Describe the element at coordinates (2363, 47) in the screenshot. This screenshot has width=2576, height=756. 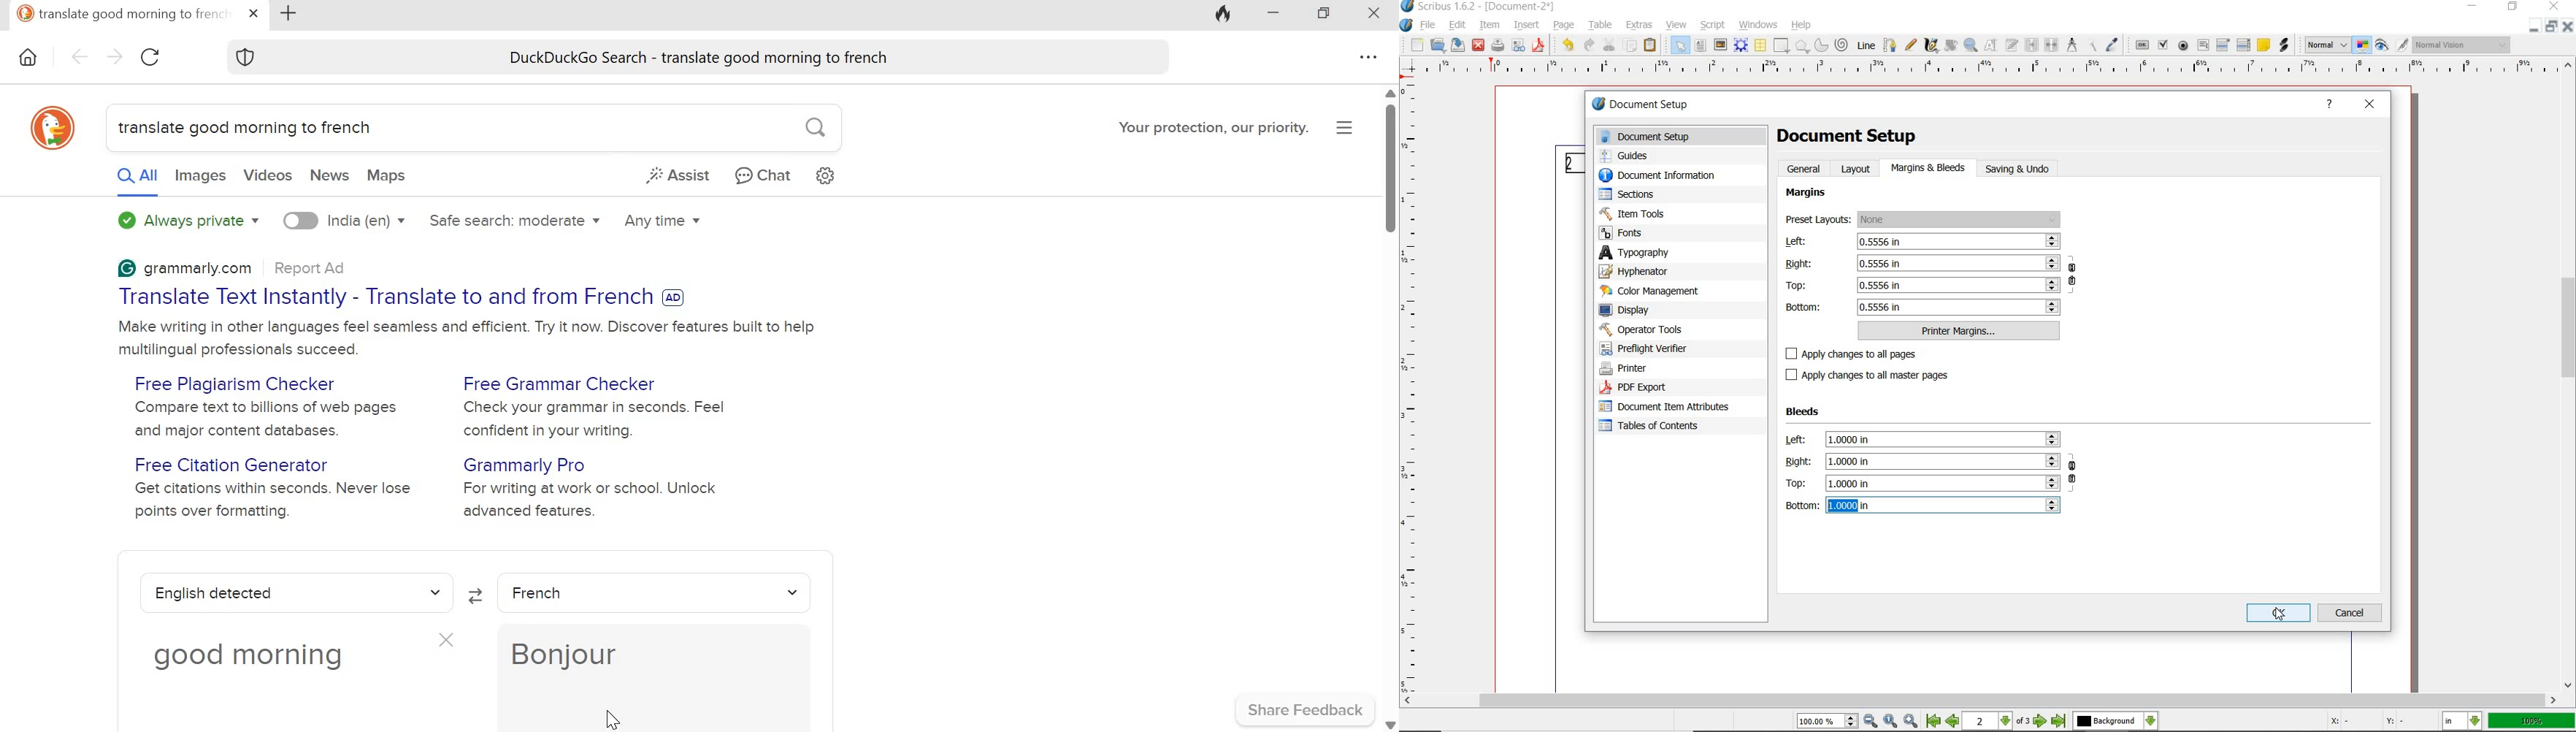
I see `toggle color management` at that location.